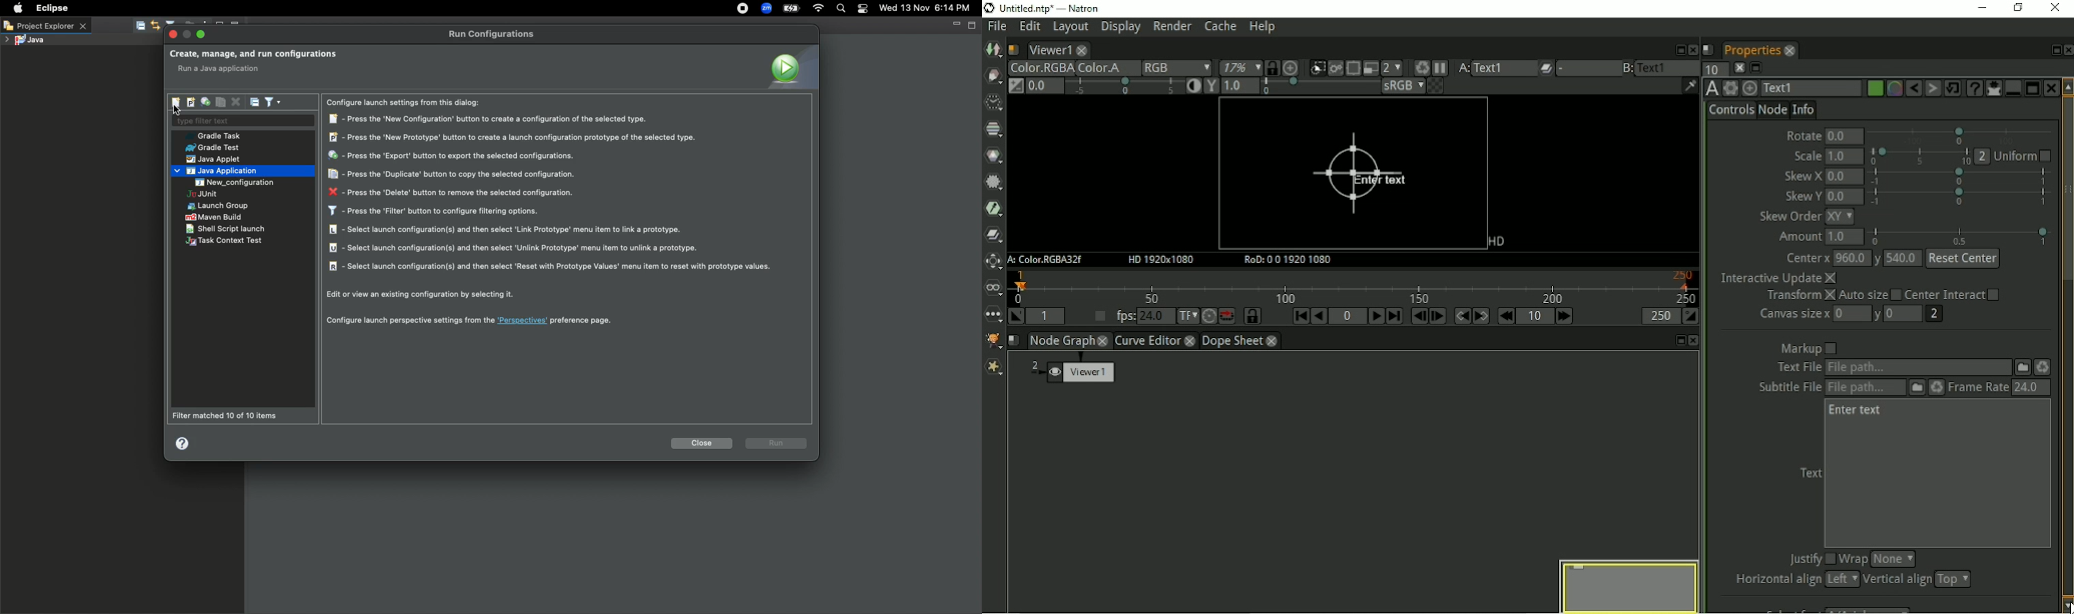  Describe the element at coordinates (550, 267) in the screenshot. I see `Select launch configuration(s) and then select 'Reset with Prototype Values' menu item to reset with prototype values.` at that location.